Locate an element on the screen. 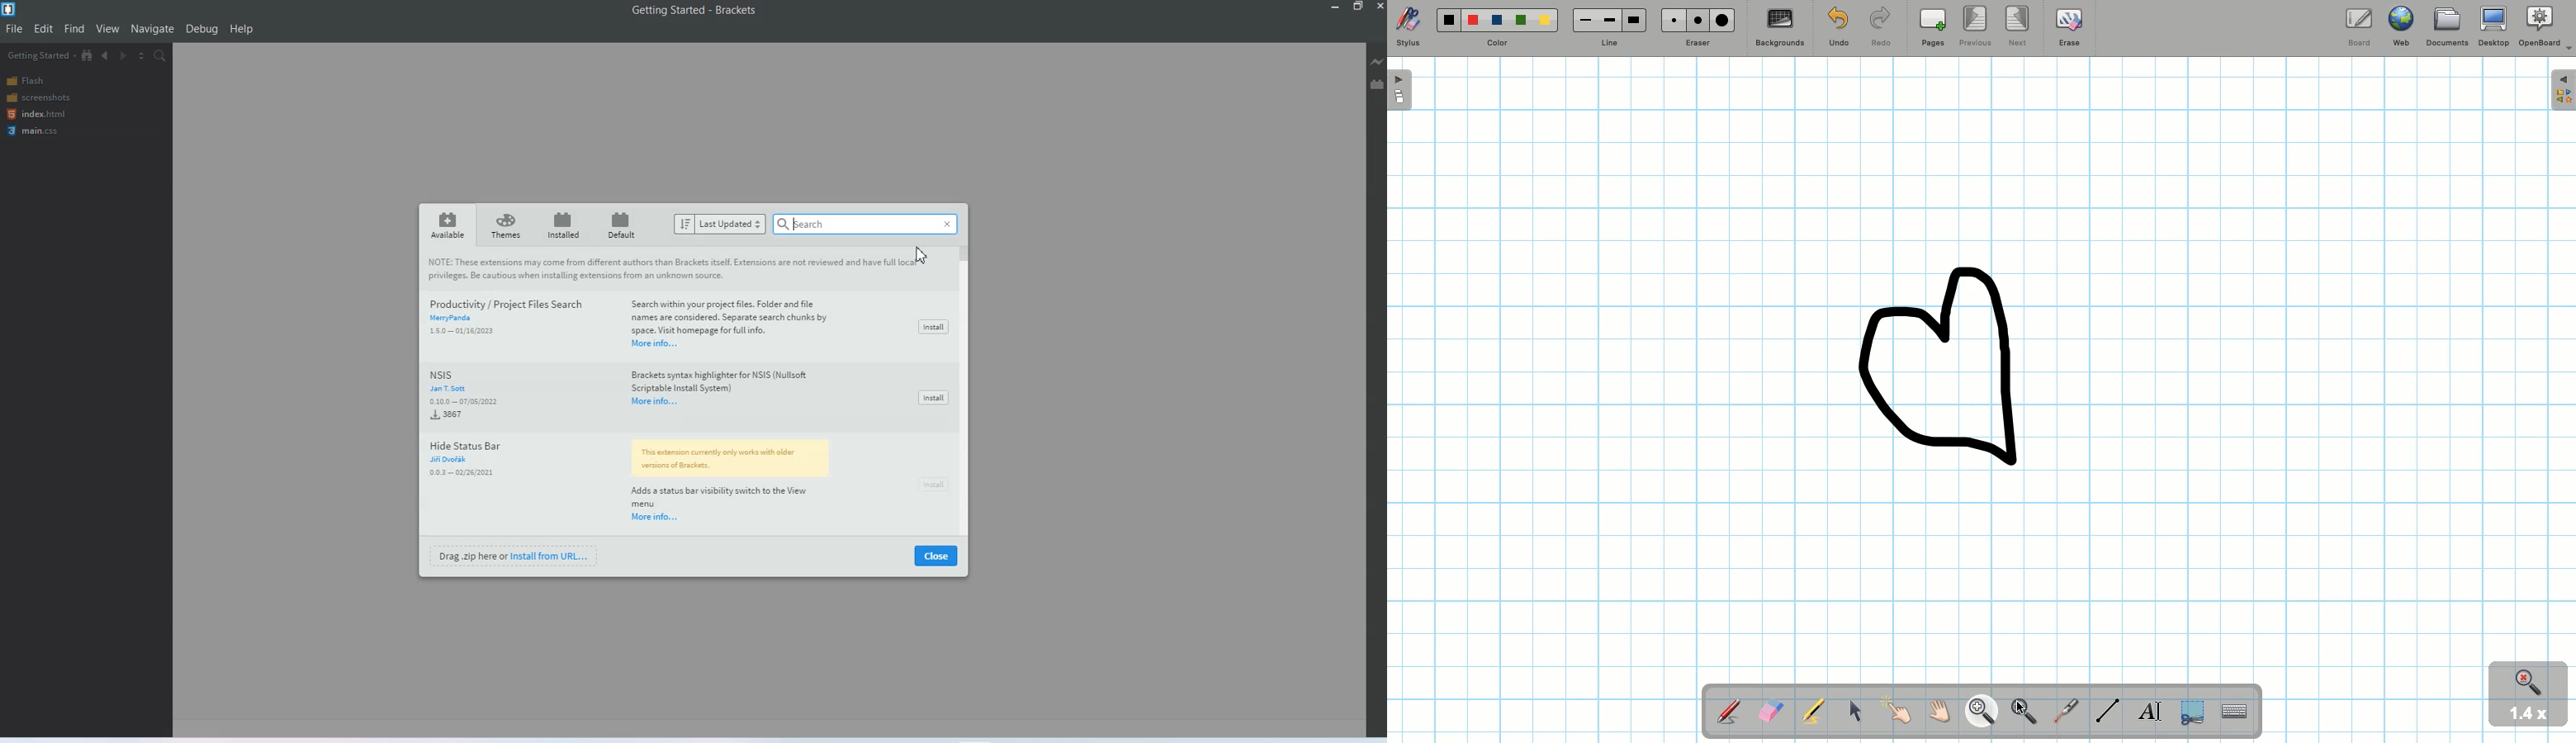 This screenshot has height=756, width=2576. NSIS is located at coordinates (463, 374).